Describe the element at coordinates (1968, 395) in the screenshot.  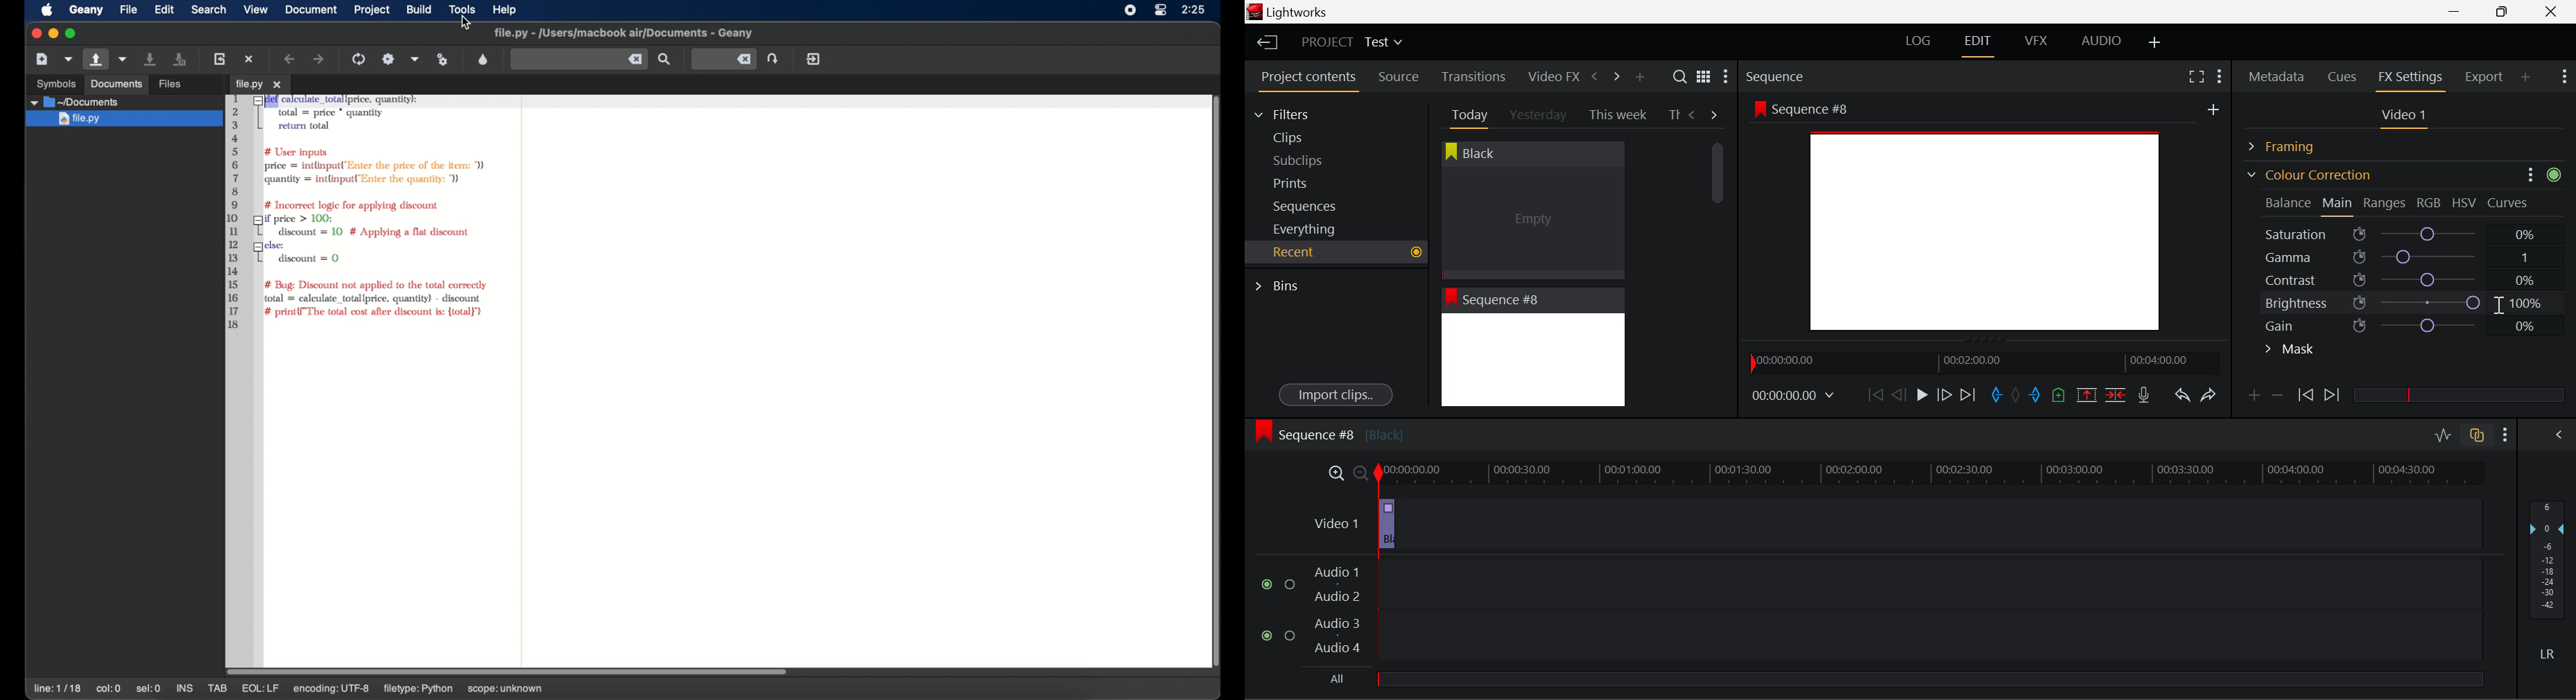
I see `To End` at that location.